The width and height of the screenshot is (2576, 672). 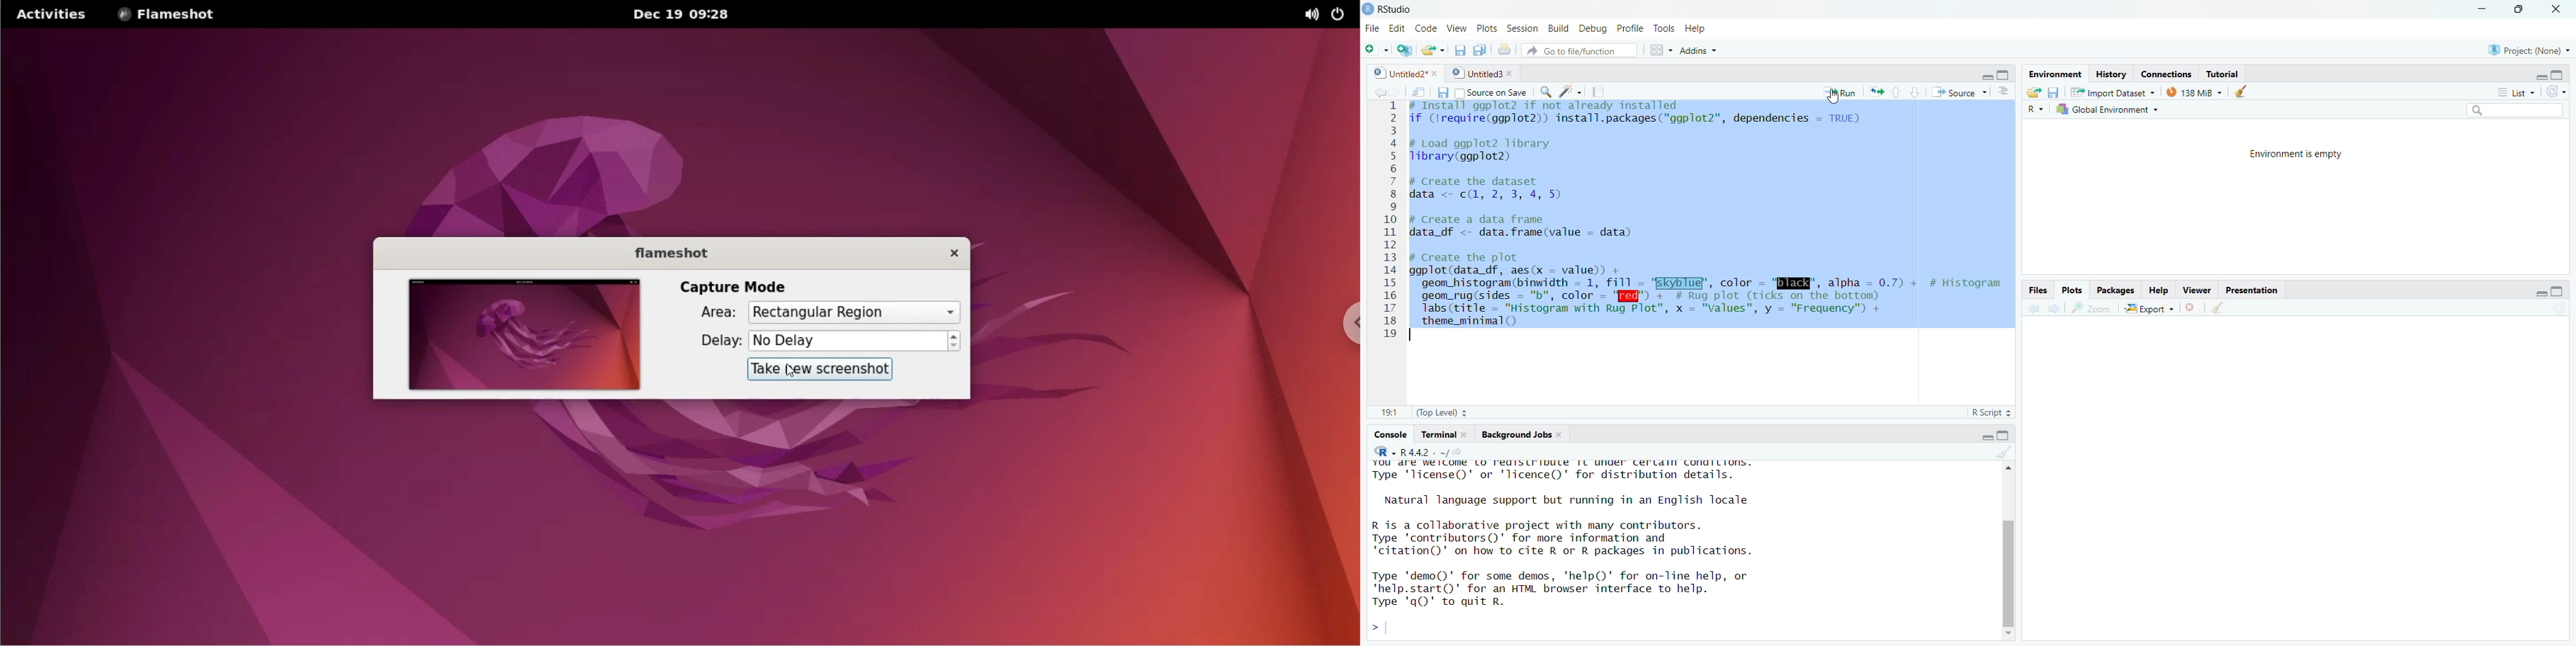 What do you see at coordinates (2066, 291) in the screenshot?
I see `Plots` at bounding box center [2066, 291].